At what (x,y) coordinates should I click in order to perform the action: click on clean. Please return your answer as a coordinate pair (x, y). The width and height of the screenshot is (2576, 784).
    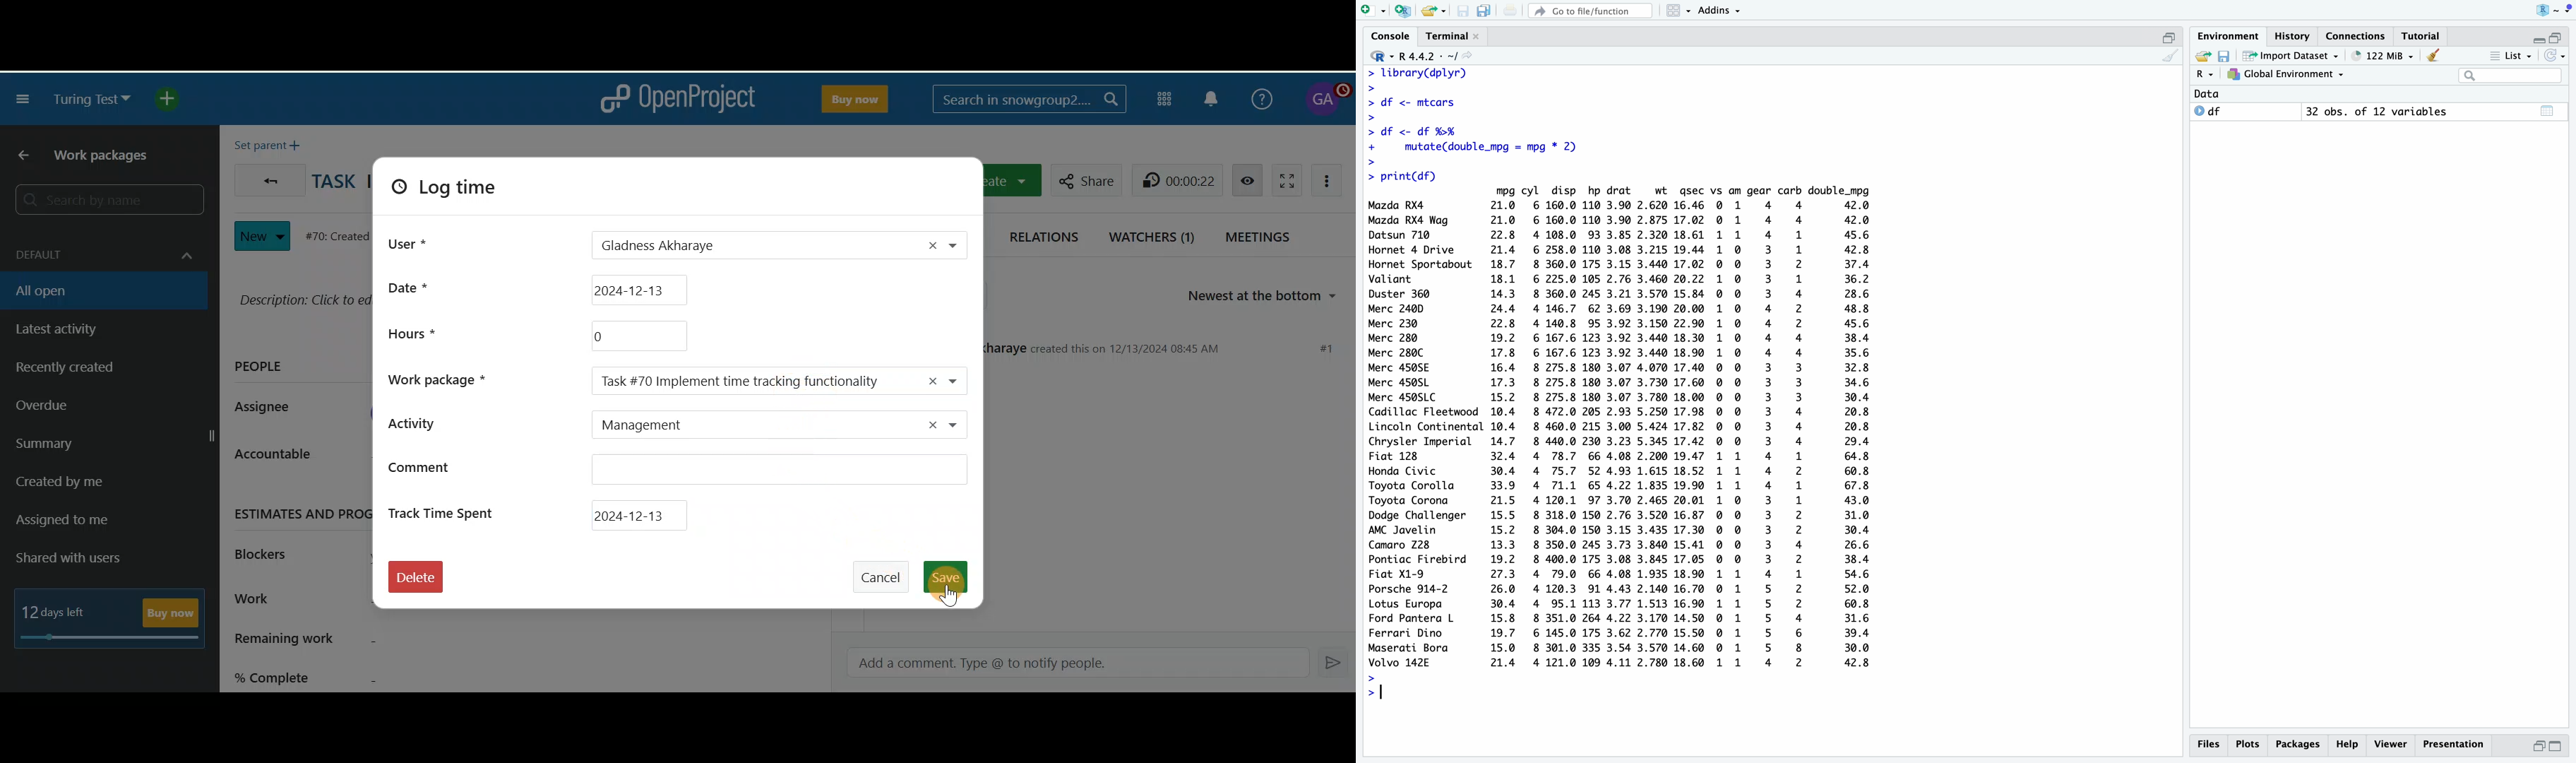
    Looking at the image, I should click on (2171, 56).